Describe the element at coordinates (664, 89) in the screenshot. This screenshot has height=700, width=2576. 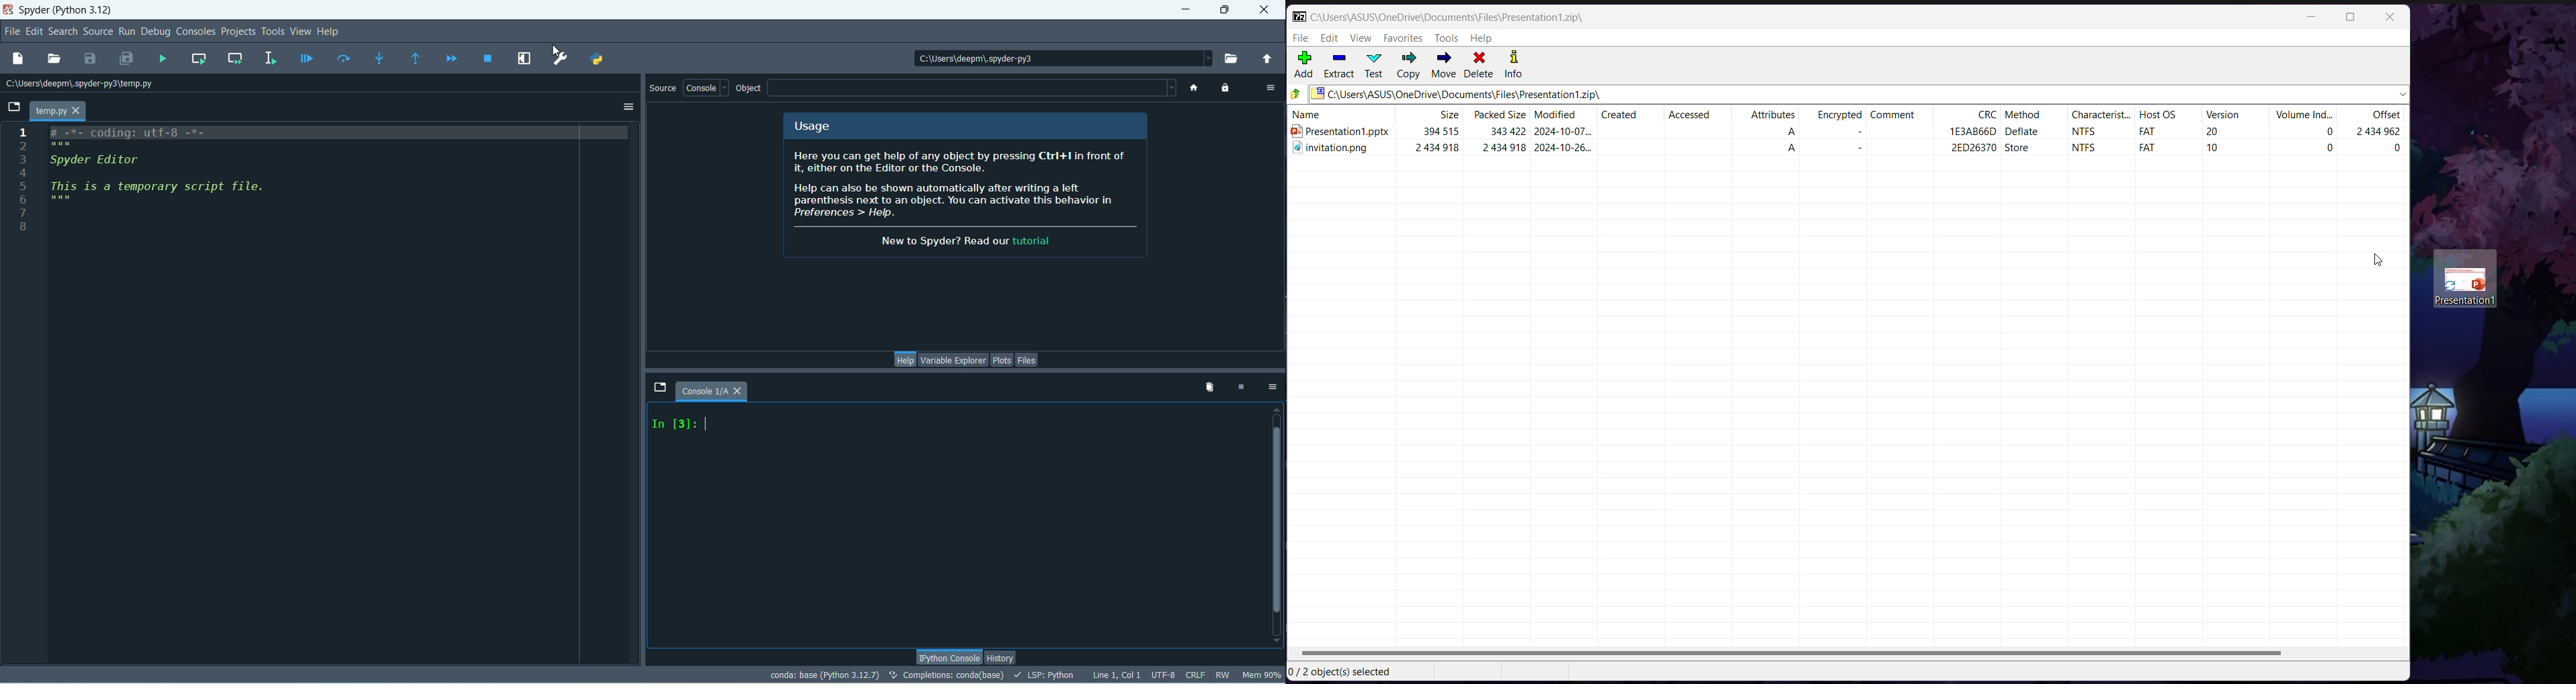
I see `source` at that location.